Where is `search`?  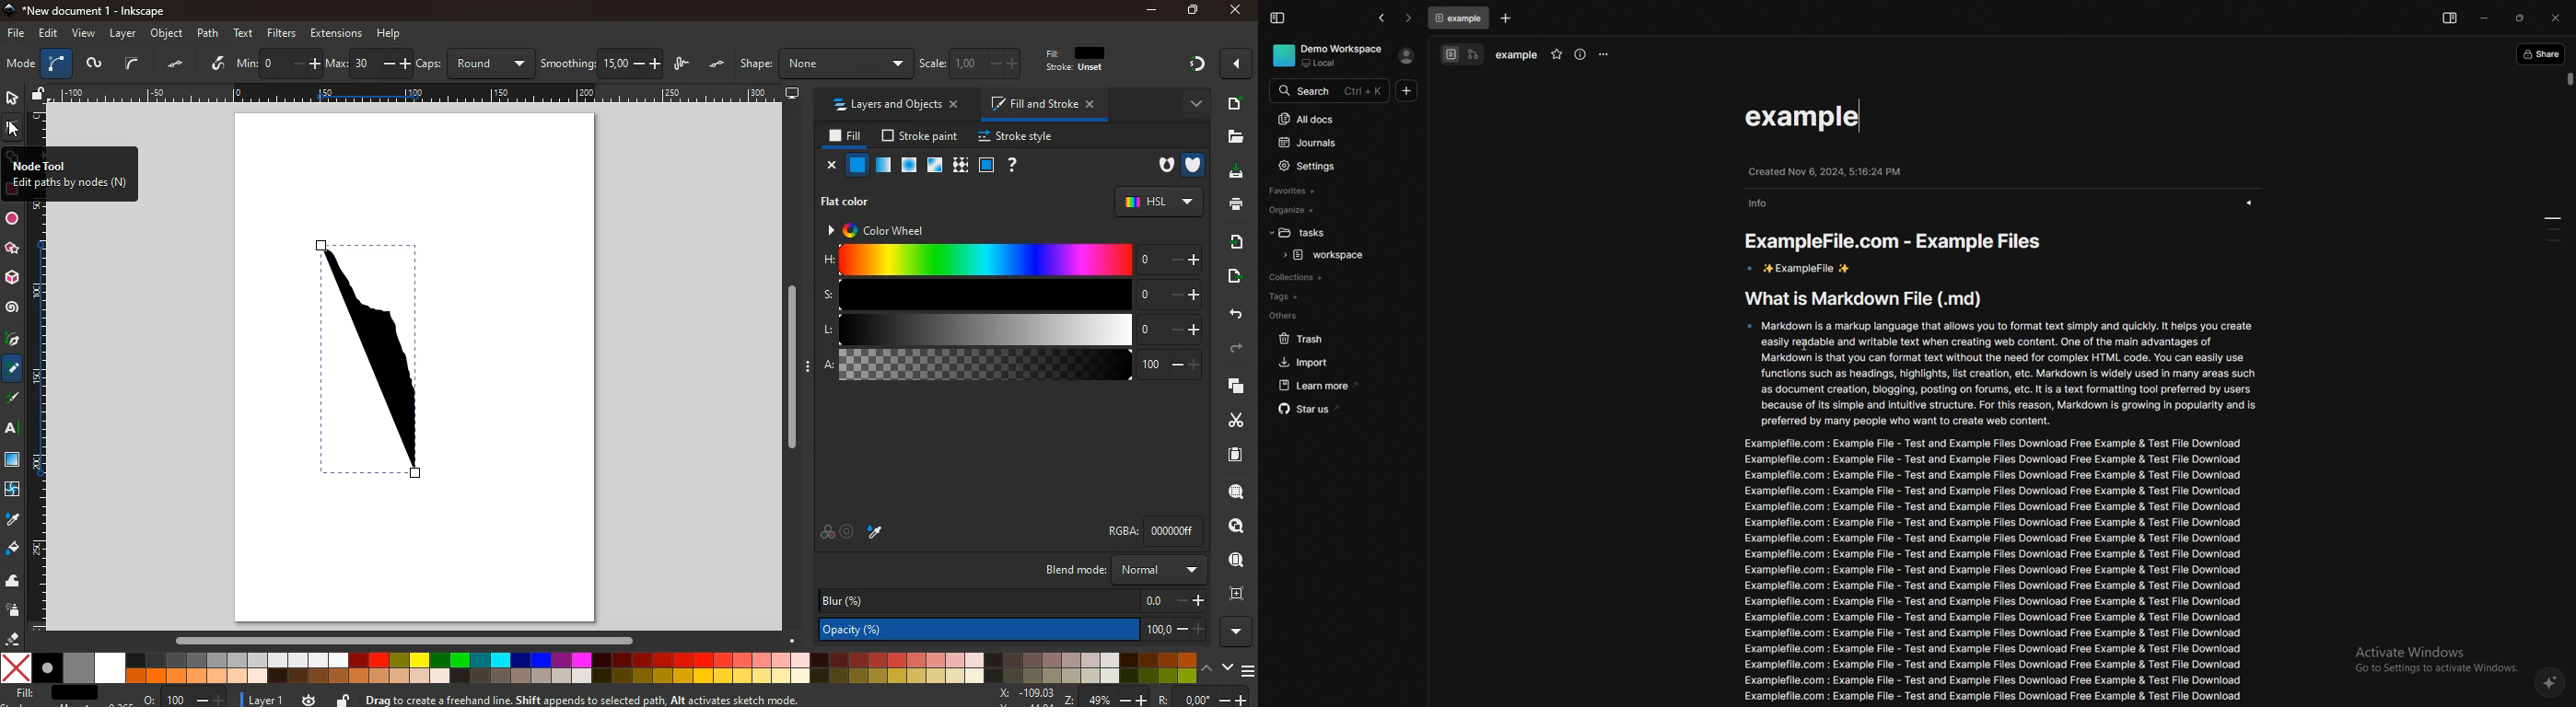 search is located at coordinates (1232, 492).